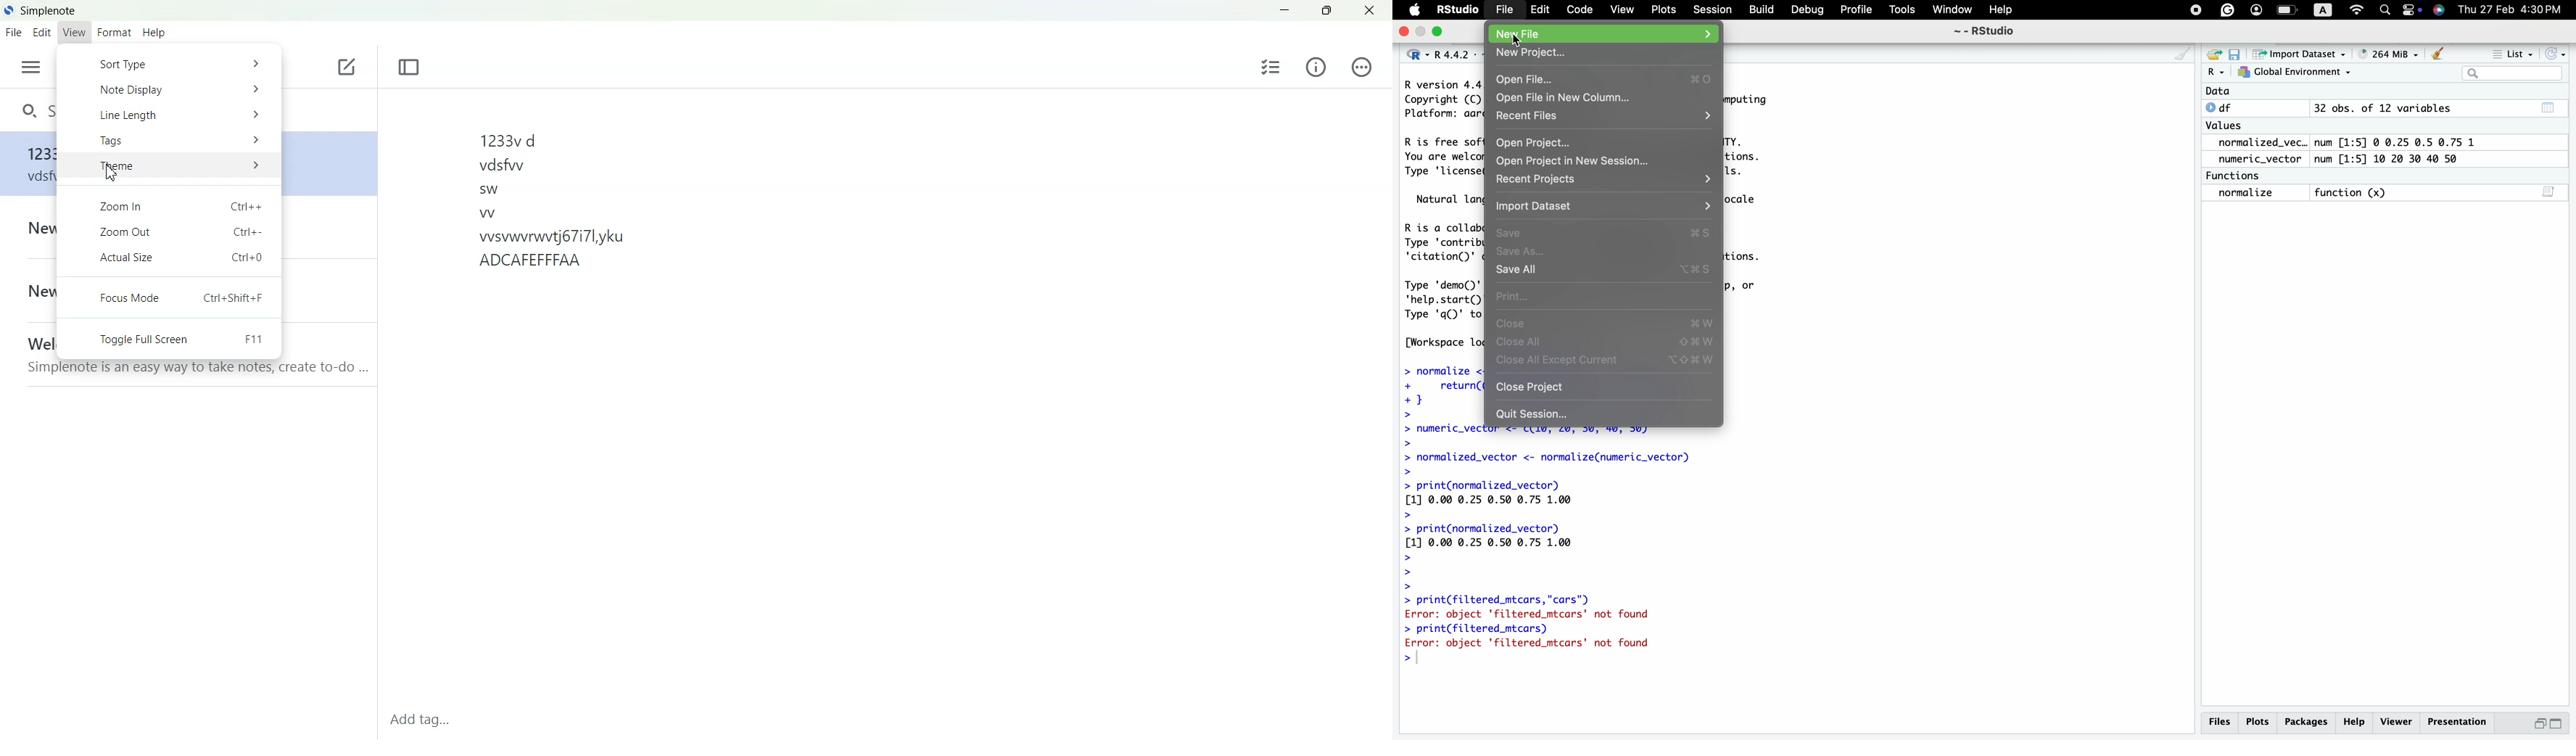 The image size is (2576, 756). I want to click on [ > print(filtered_mtcars,"cars"), so click(1498, 600).